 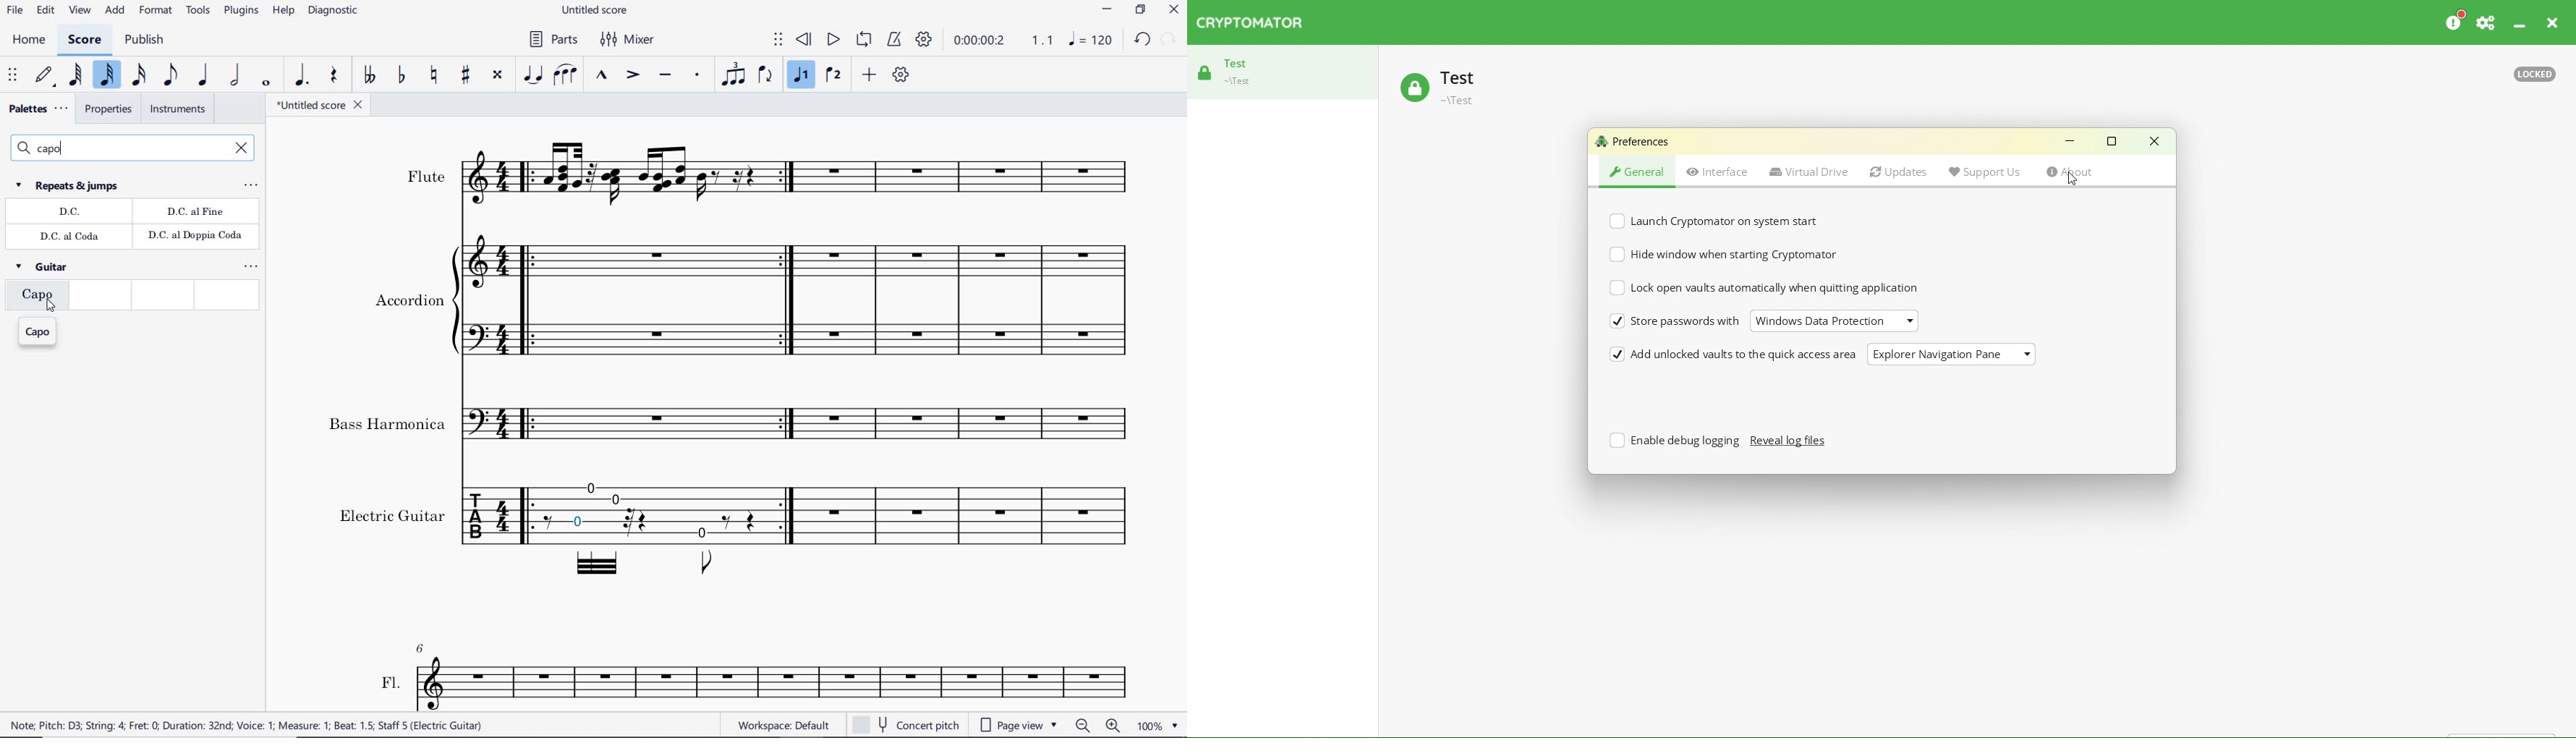 I want to click on FL, so click(x=760, y=676).